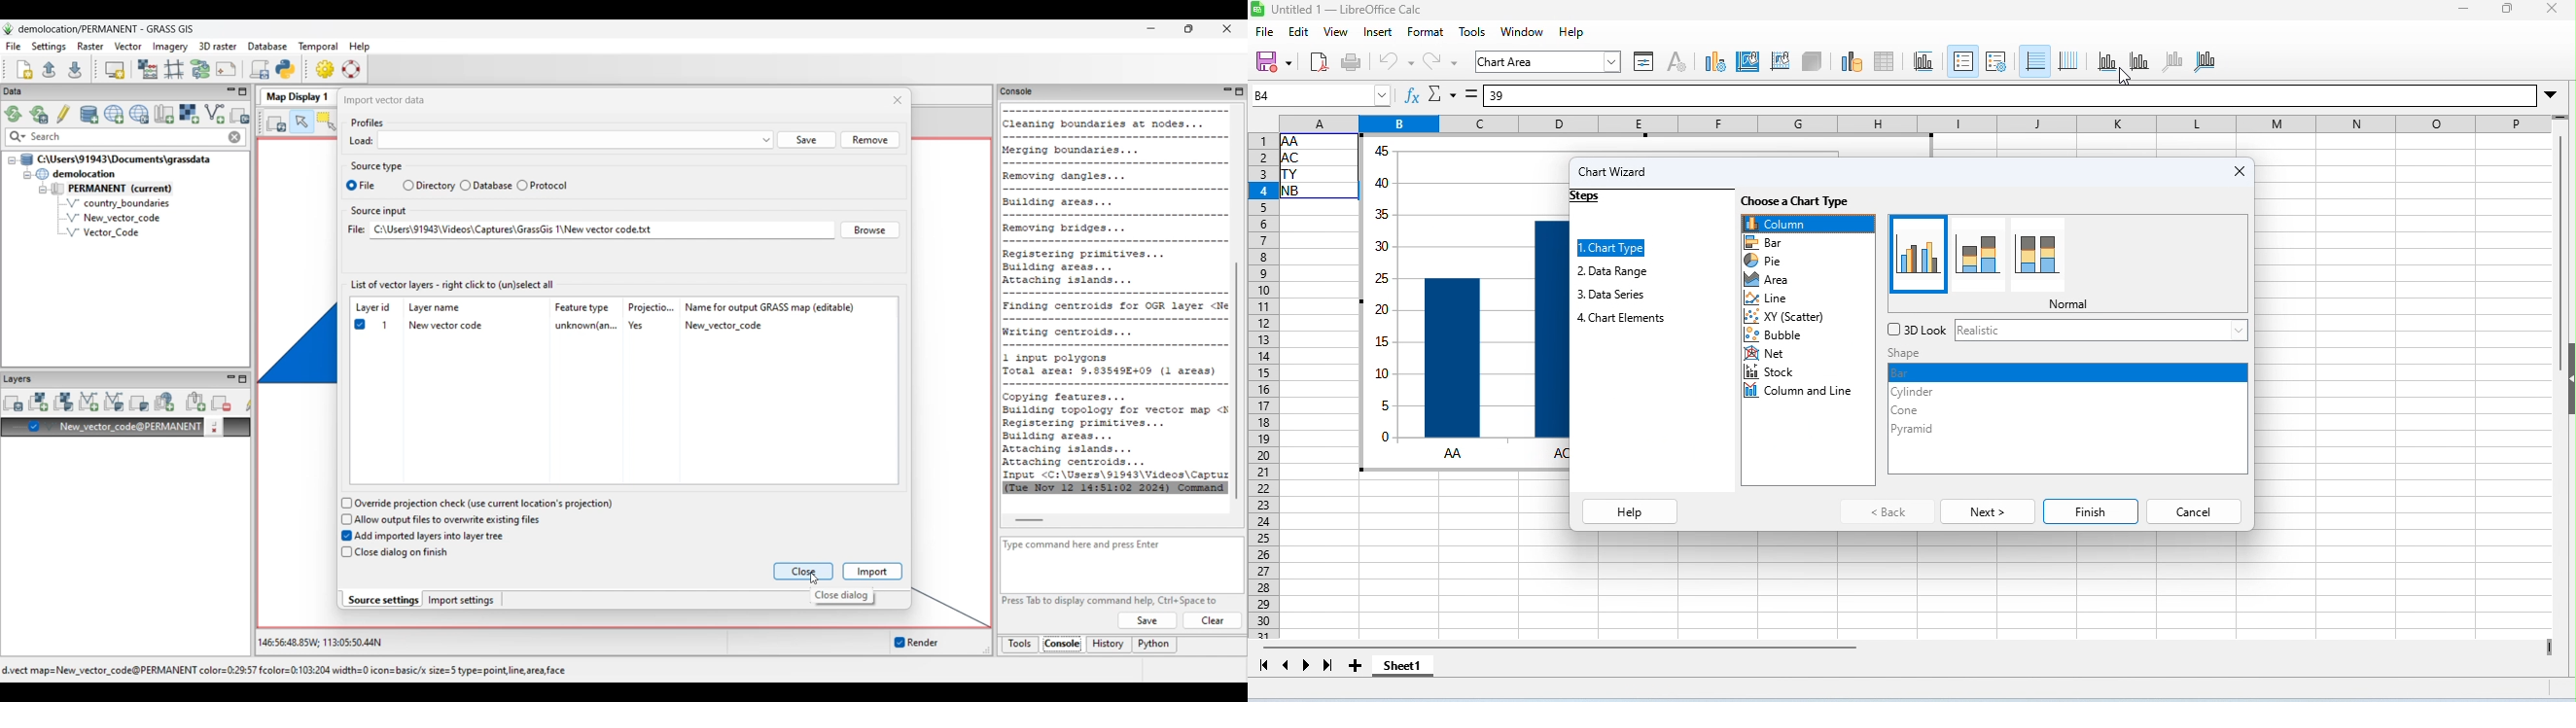 This screenshot has width=2576, height=728. I want to click on export pdf, so click(1317, 63).